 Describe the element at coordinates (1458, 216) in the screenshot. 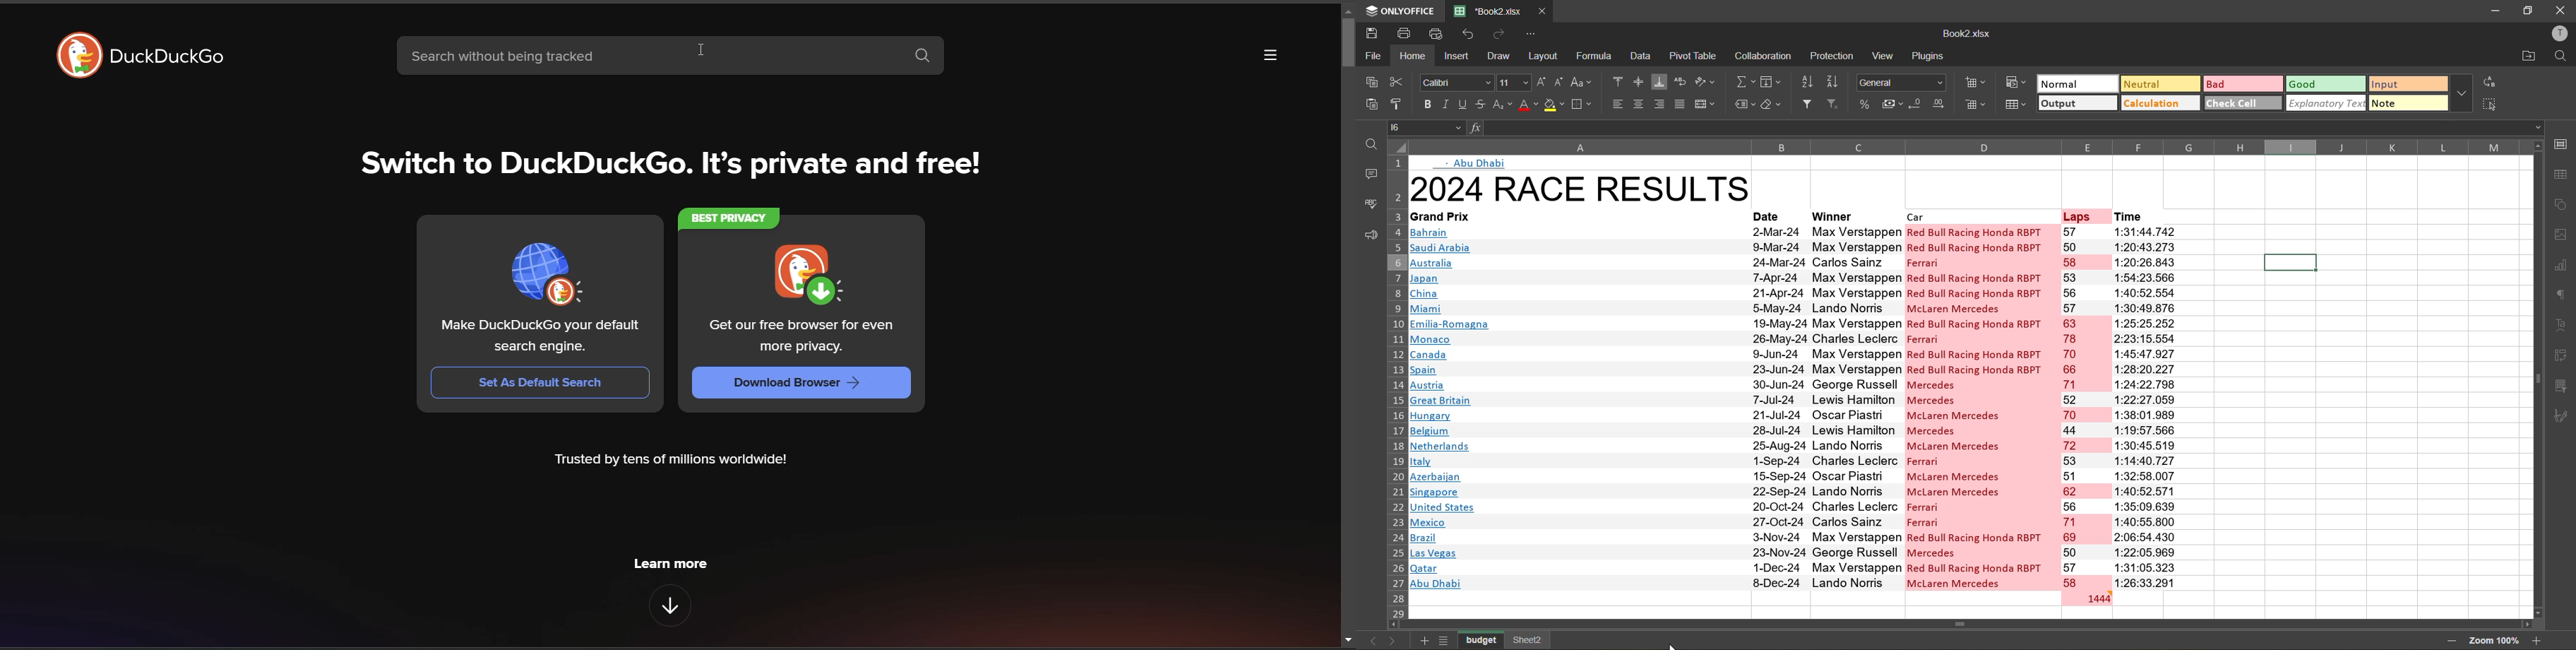

I see `grand prix` at that location.